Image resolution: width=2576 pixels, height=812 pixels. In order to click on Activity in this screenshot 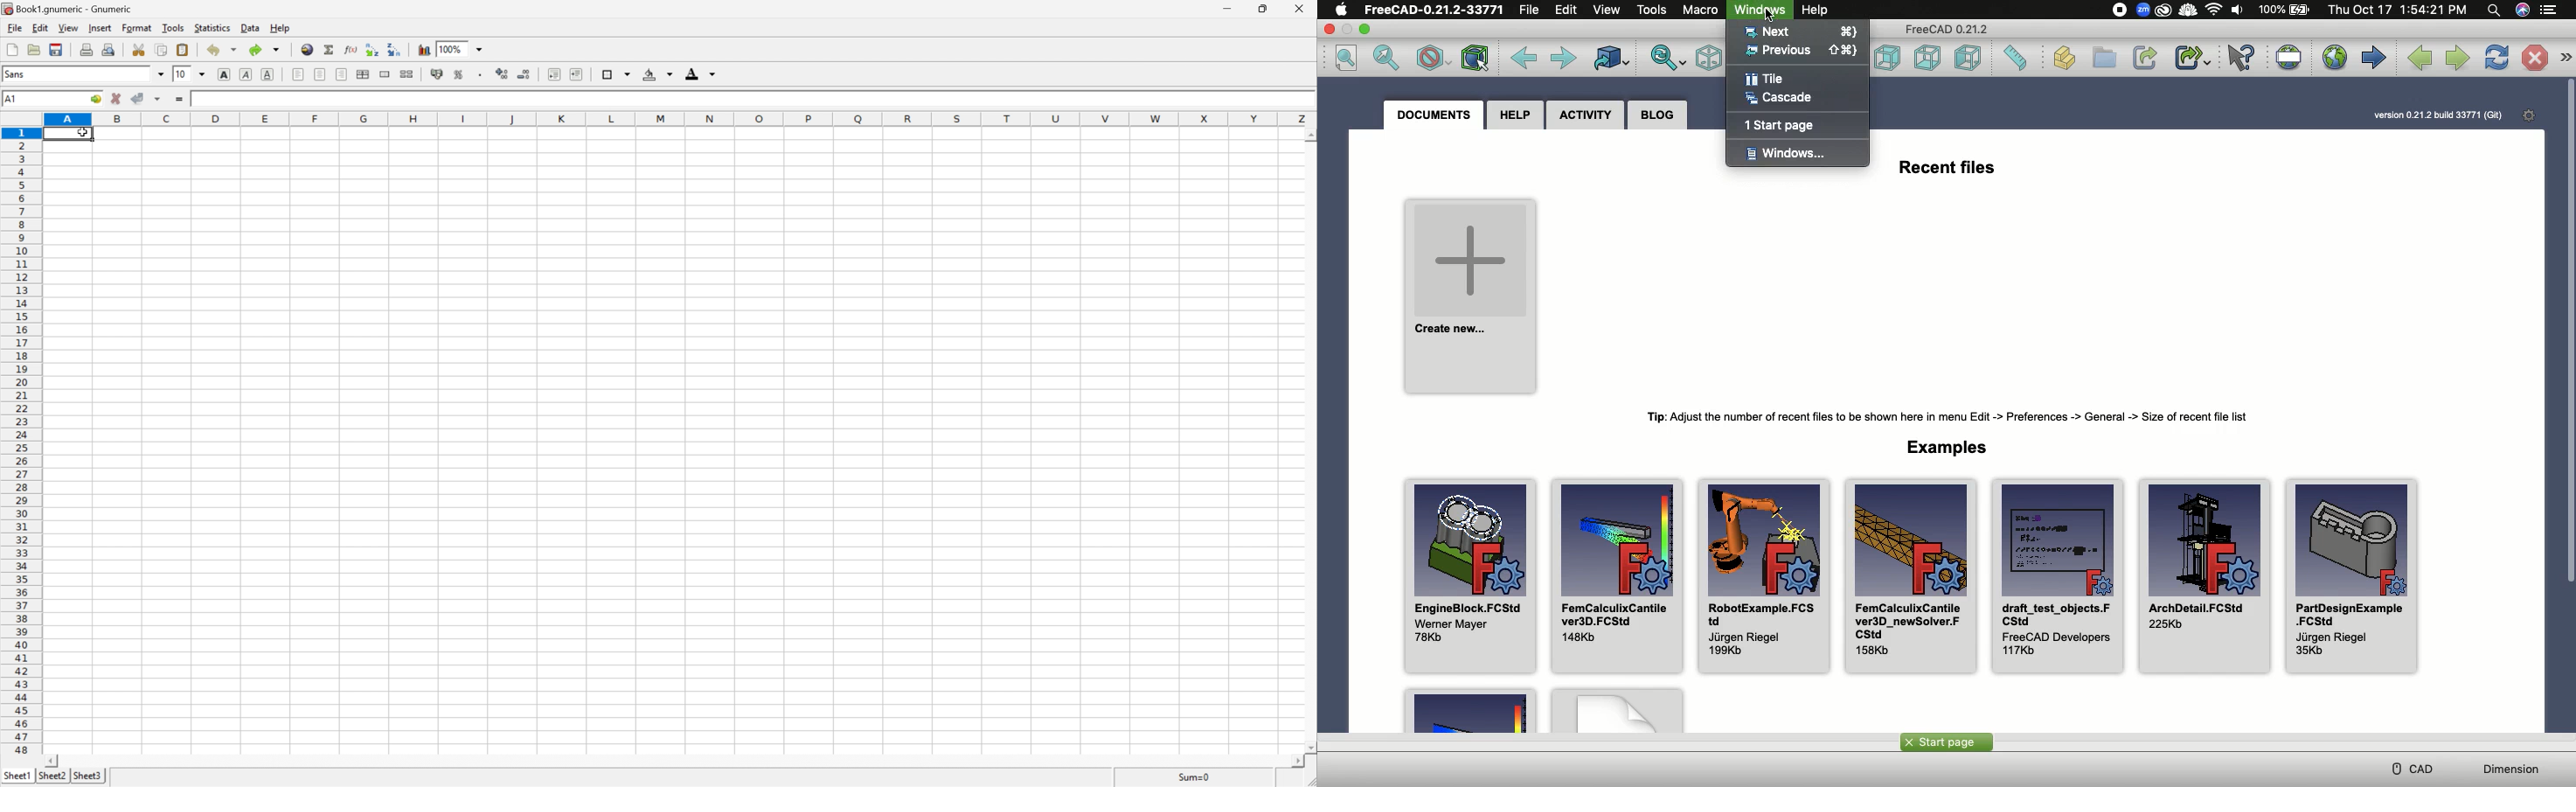, I will do `click(1587, 115)`.